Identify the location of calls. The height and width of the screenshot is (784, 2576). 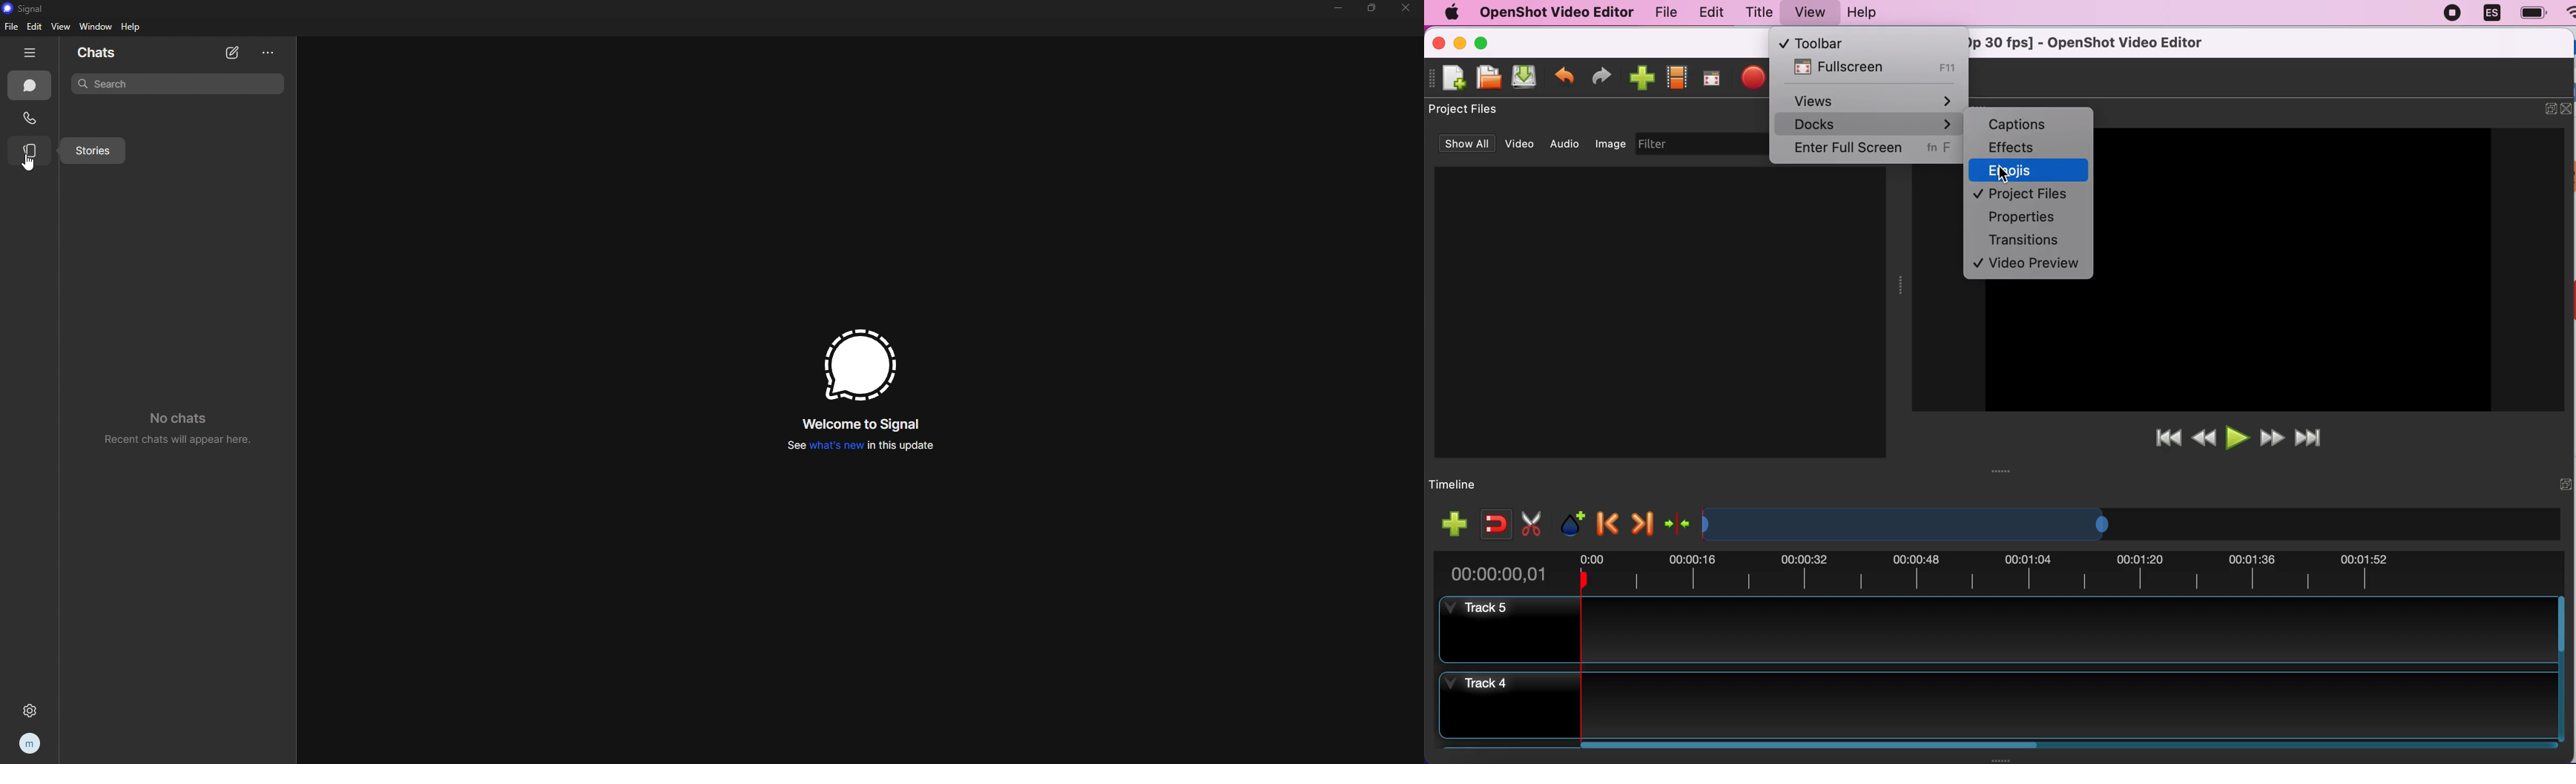
(30, 118).